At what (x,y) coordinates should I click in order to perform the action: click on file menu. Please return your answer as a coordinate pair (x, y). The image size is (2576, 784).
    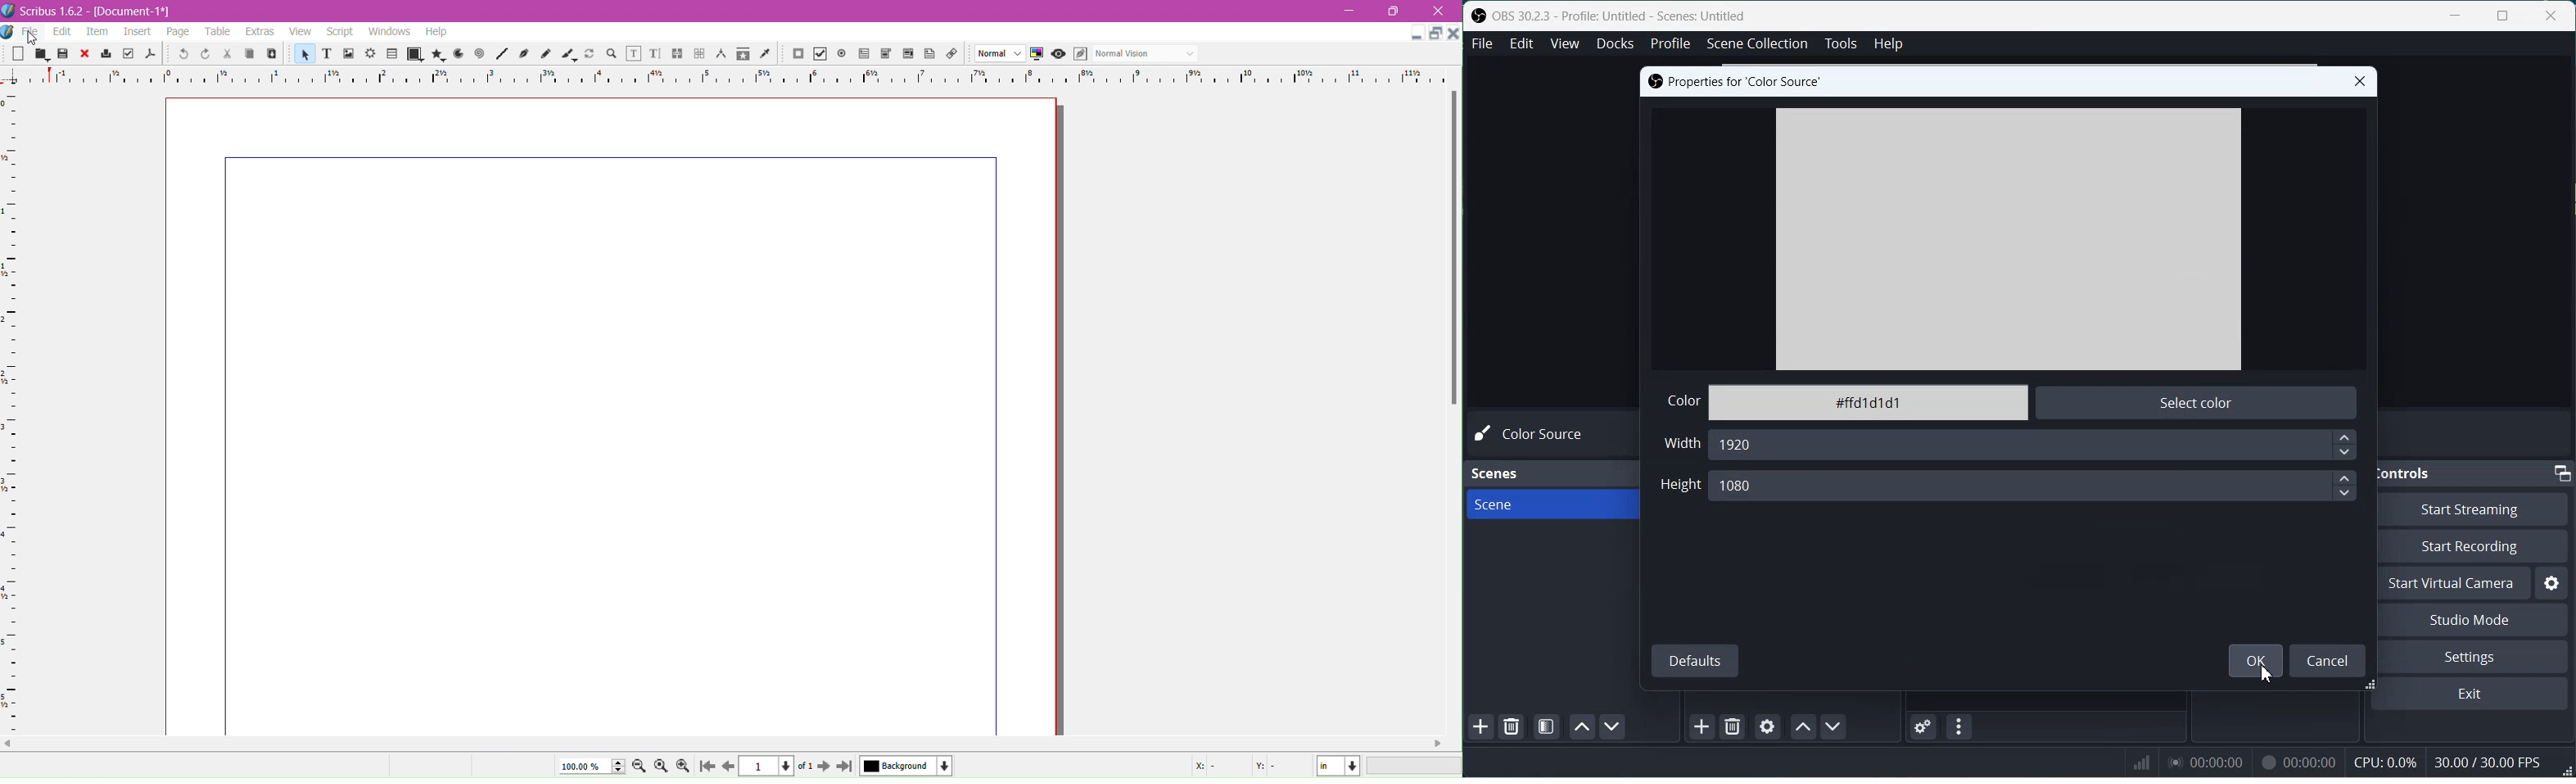
    Looking at the image, I should click on (31, 32).